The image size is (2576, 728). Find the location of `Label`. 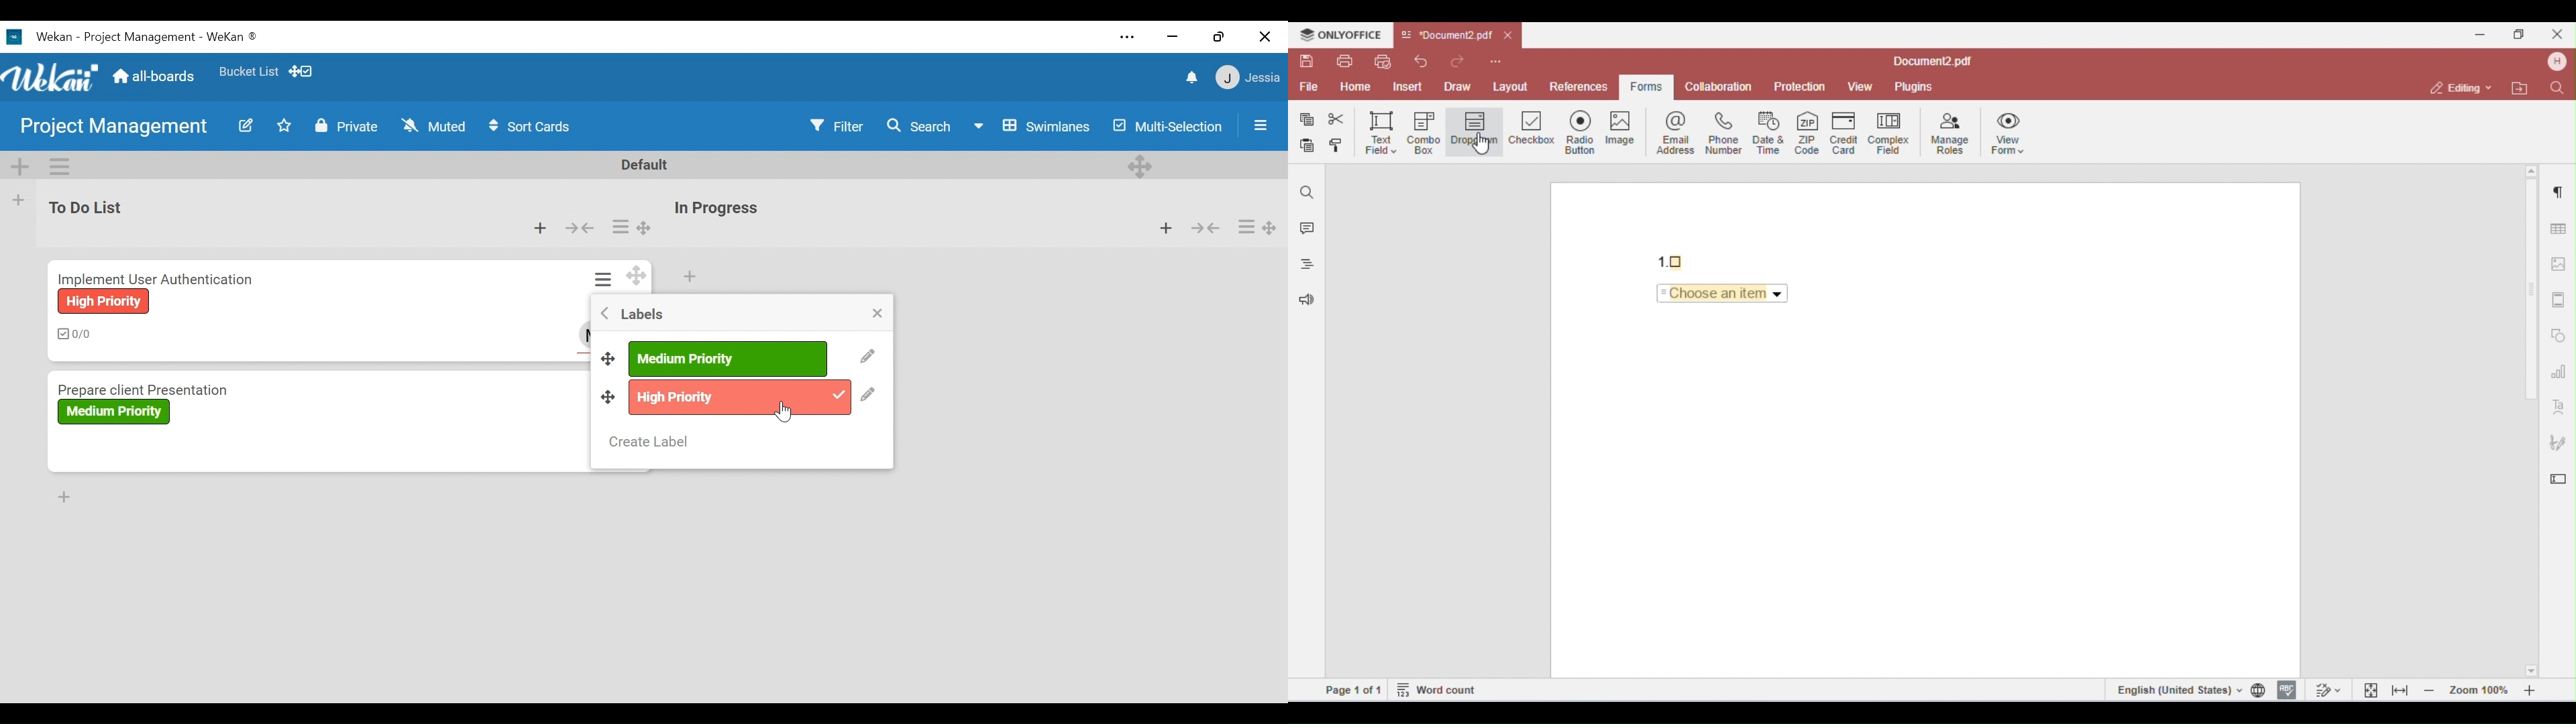

Label is located at coordinates (103, 301).